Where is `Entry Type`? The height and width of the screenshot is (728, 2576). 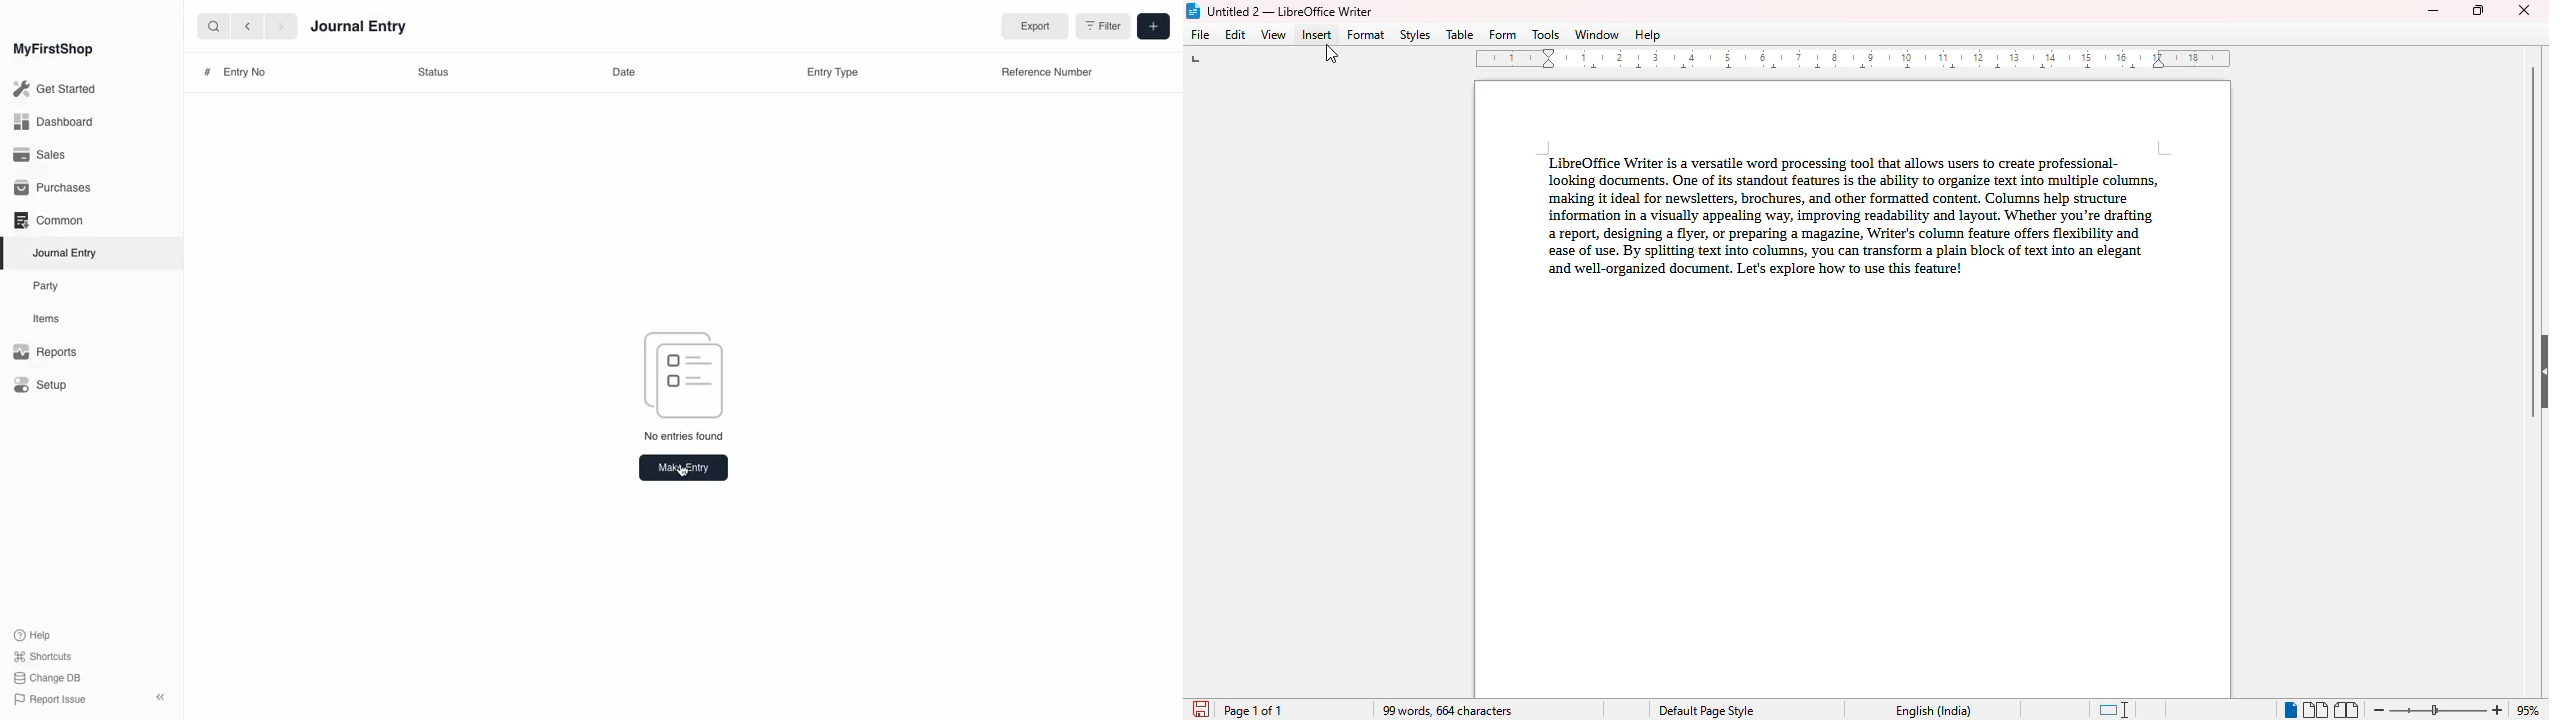
Entry Type is located at coordinates (835, 72).